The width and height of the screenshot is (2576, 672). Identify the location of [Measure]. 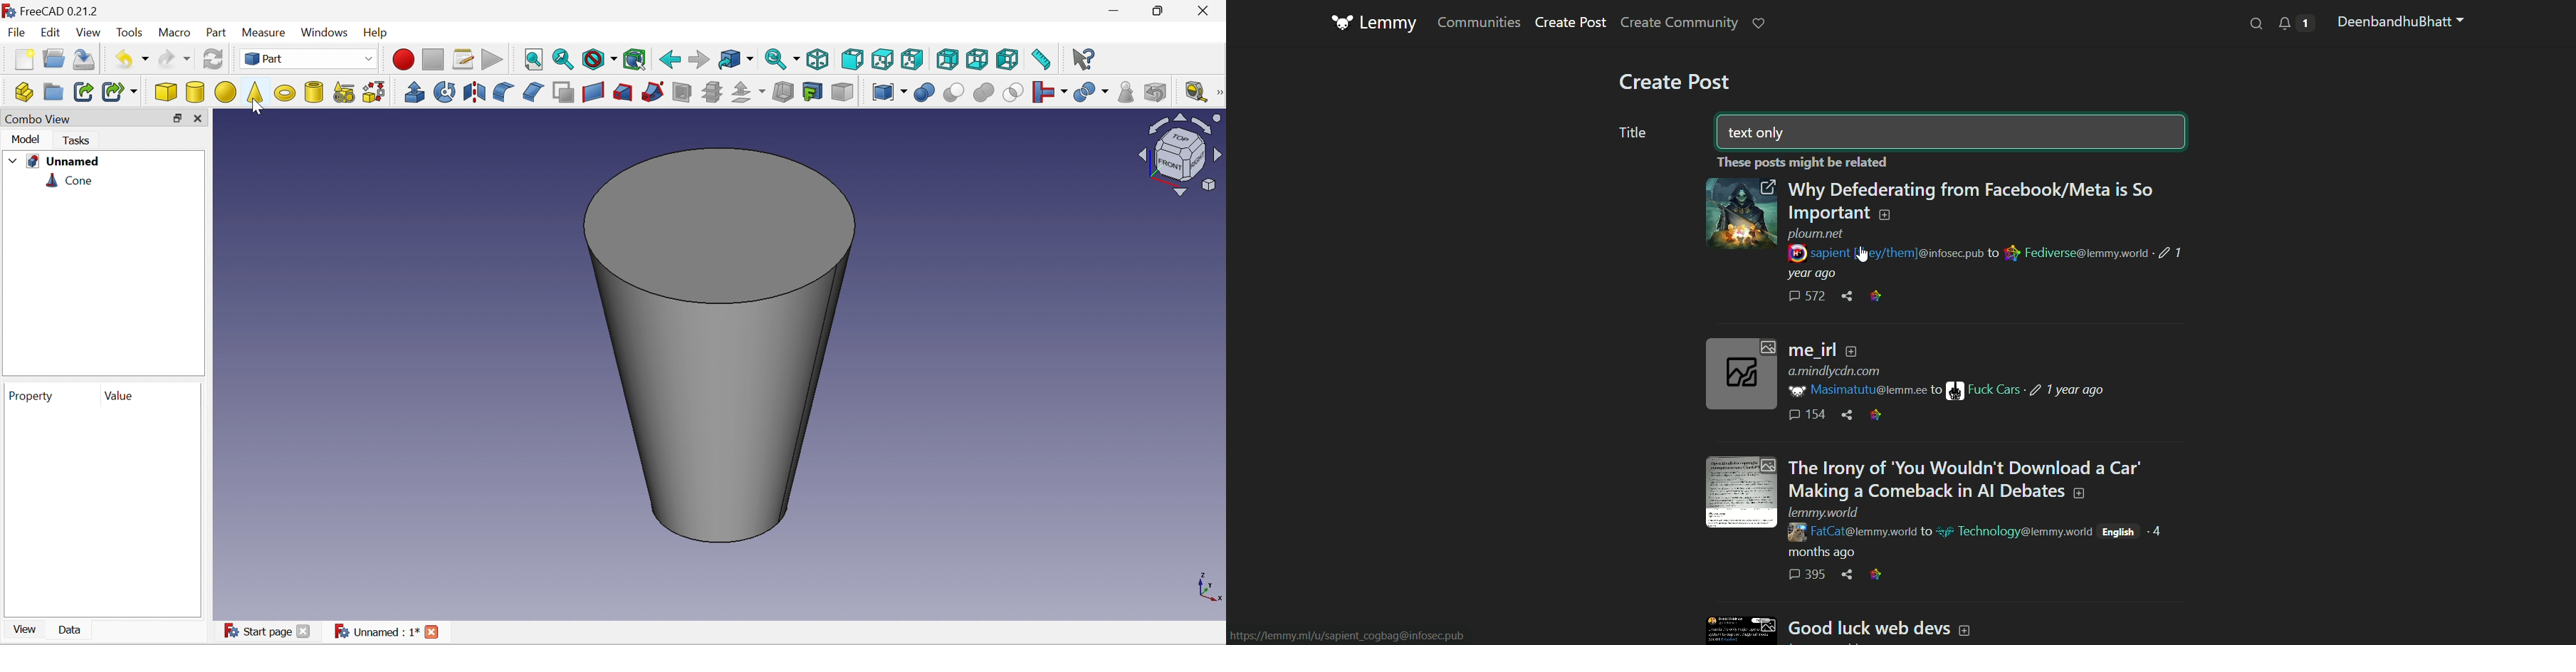
(1219, 91).